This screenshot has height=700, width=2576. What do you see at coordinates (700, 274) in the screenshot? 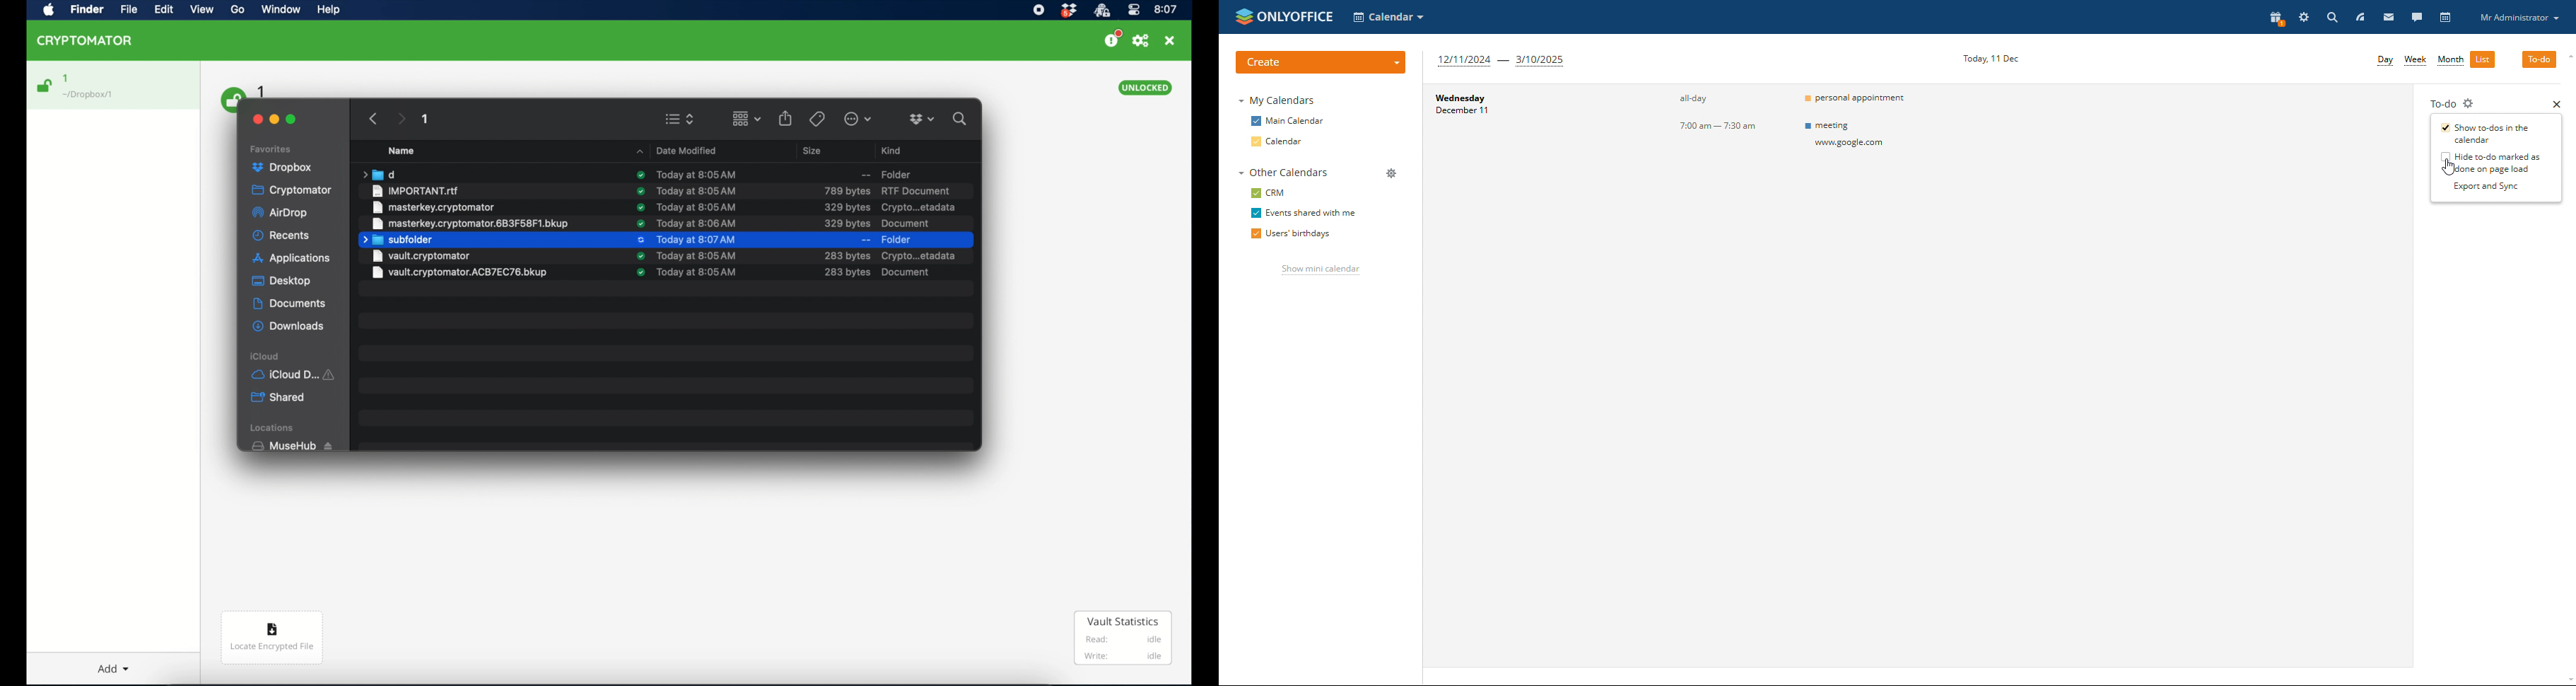
I see `Date` at bounding box center [700, 274].